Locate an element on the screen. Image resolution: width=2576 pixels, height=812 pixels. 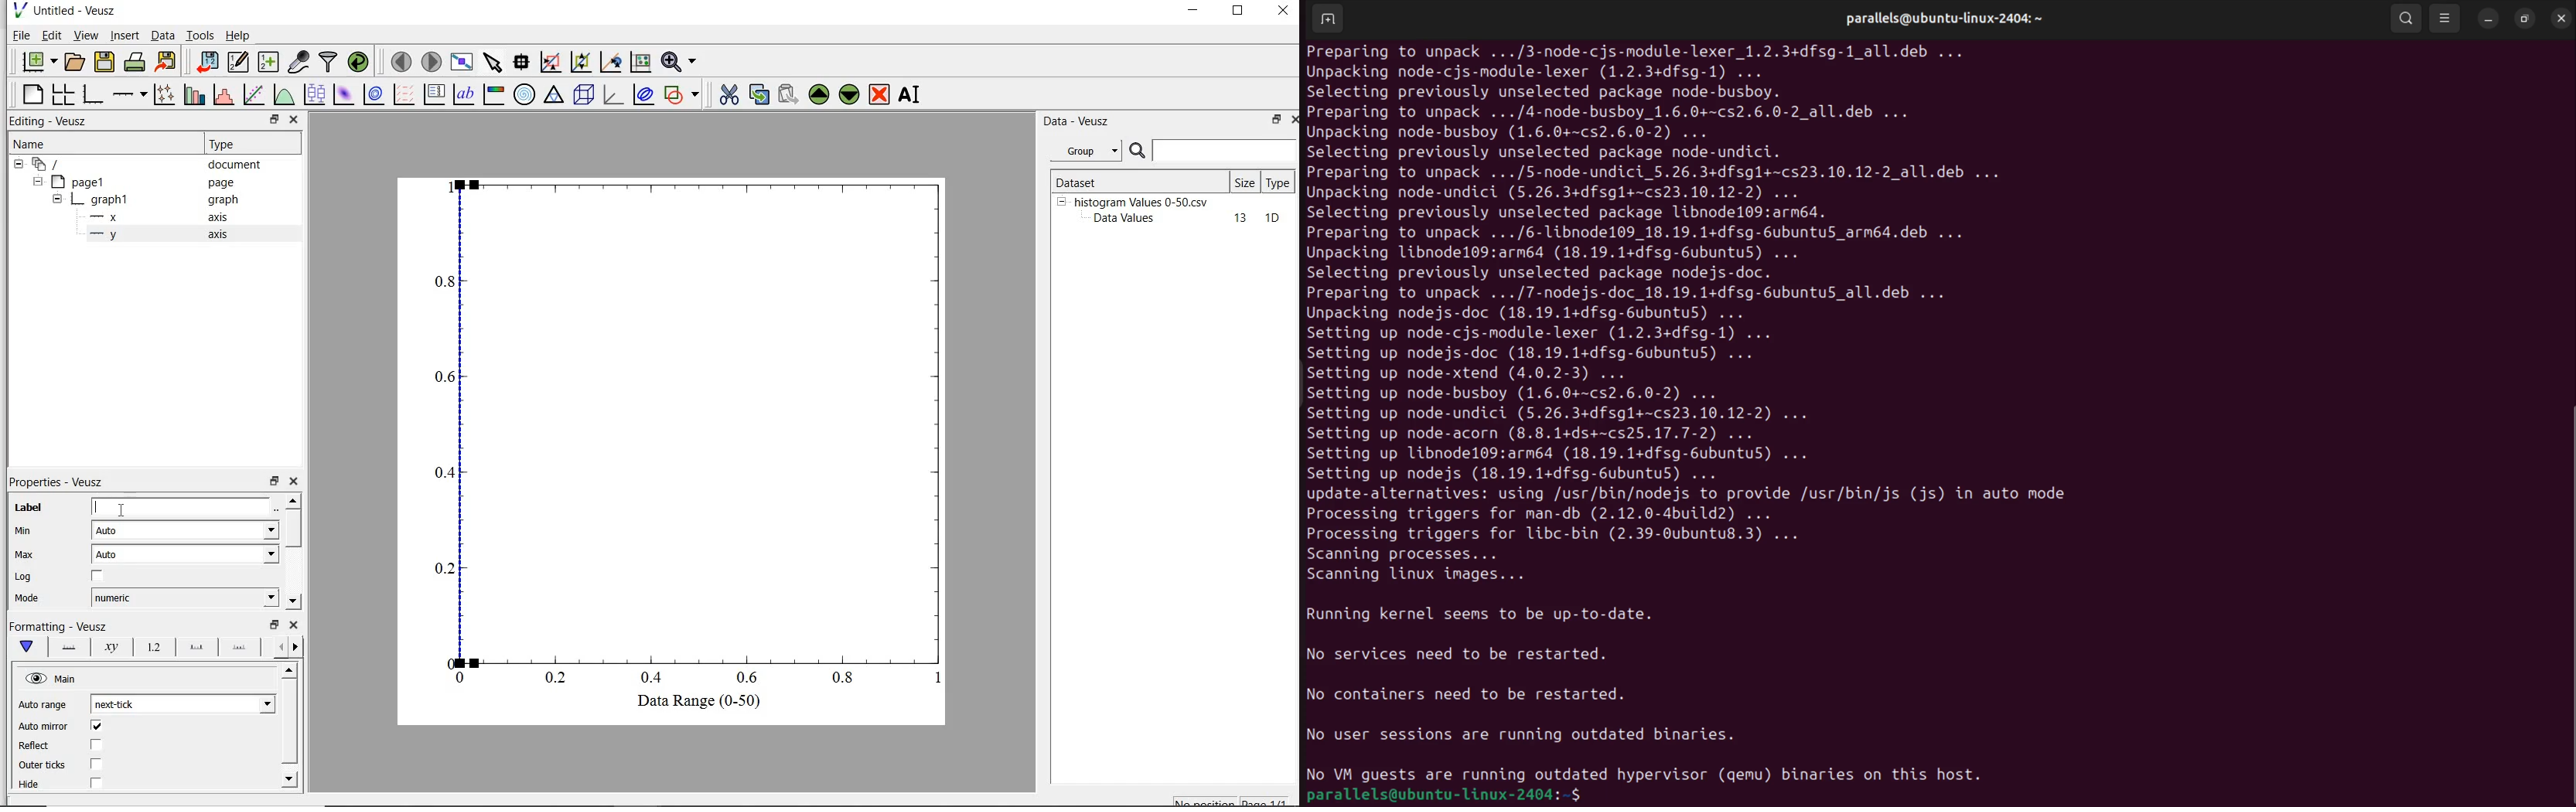
polar graph is located at coordinates (524, 94).